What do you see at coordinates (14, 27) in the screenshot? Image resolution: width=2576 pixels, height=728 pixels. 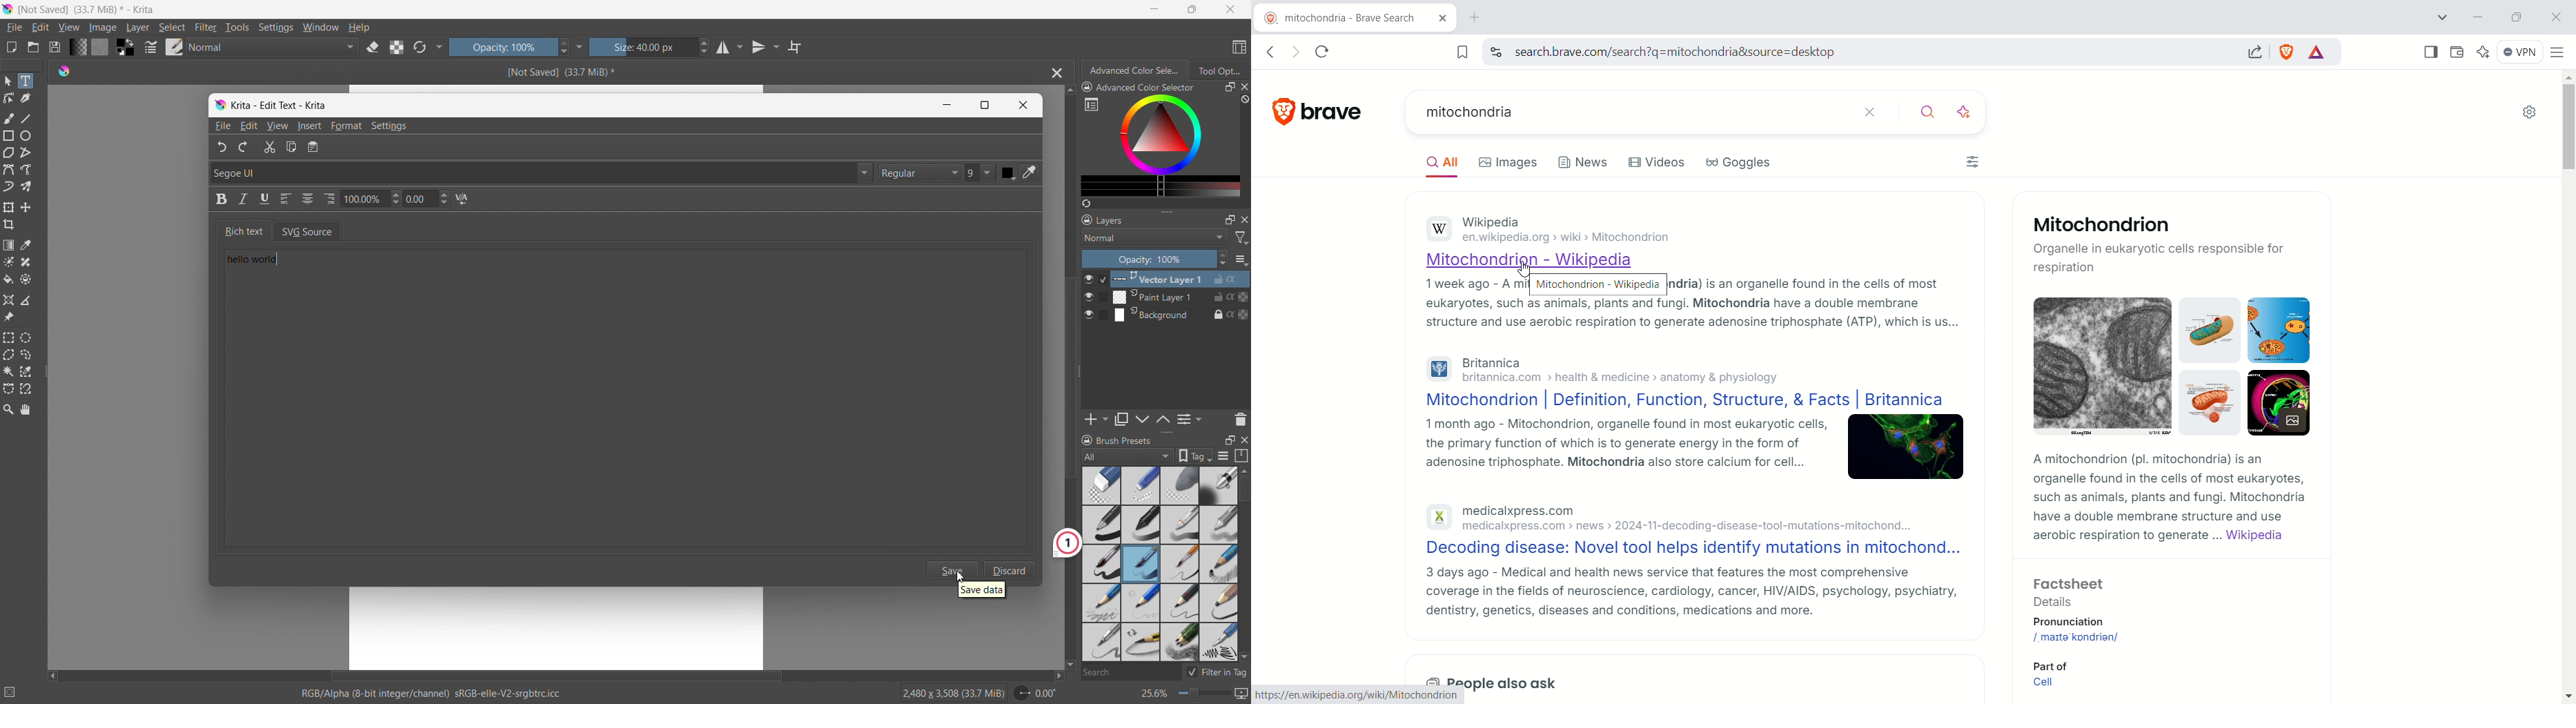 I see `file` at bounding box center [14, 27].